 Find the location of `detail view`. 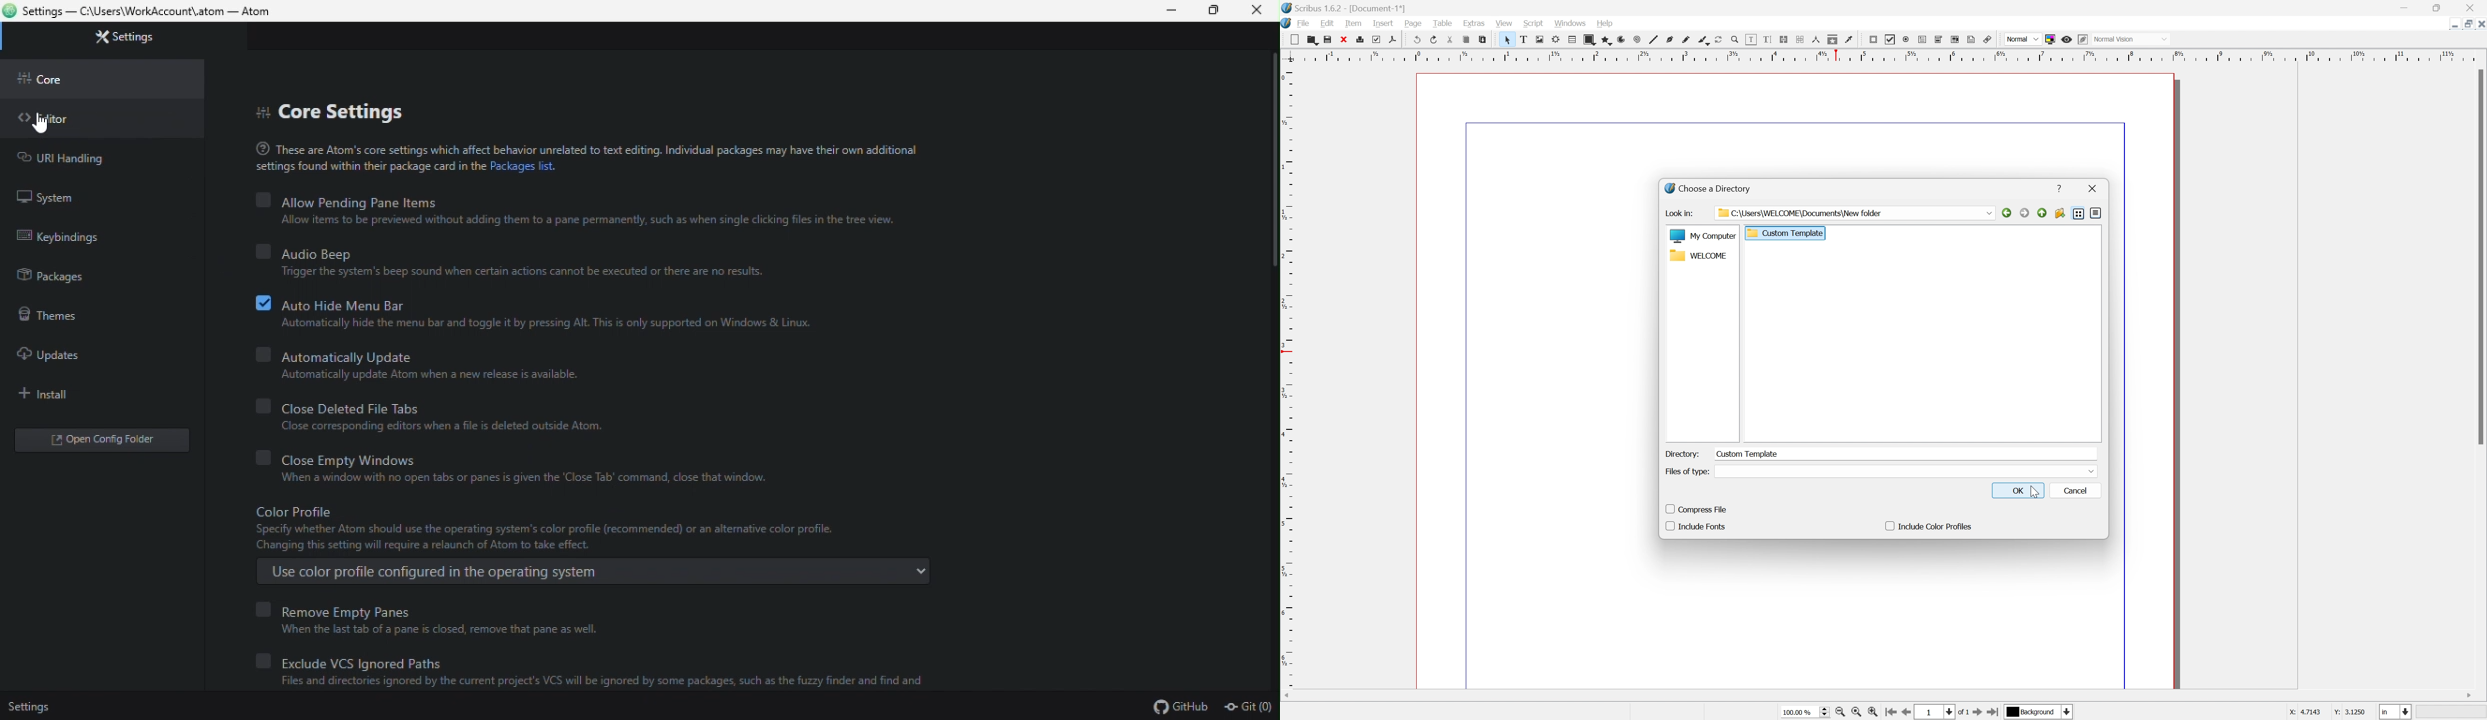

detail view is located at coordinates (2098, 215).